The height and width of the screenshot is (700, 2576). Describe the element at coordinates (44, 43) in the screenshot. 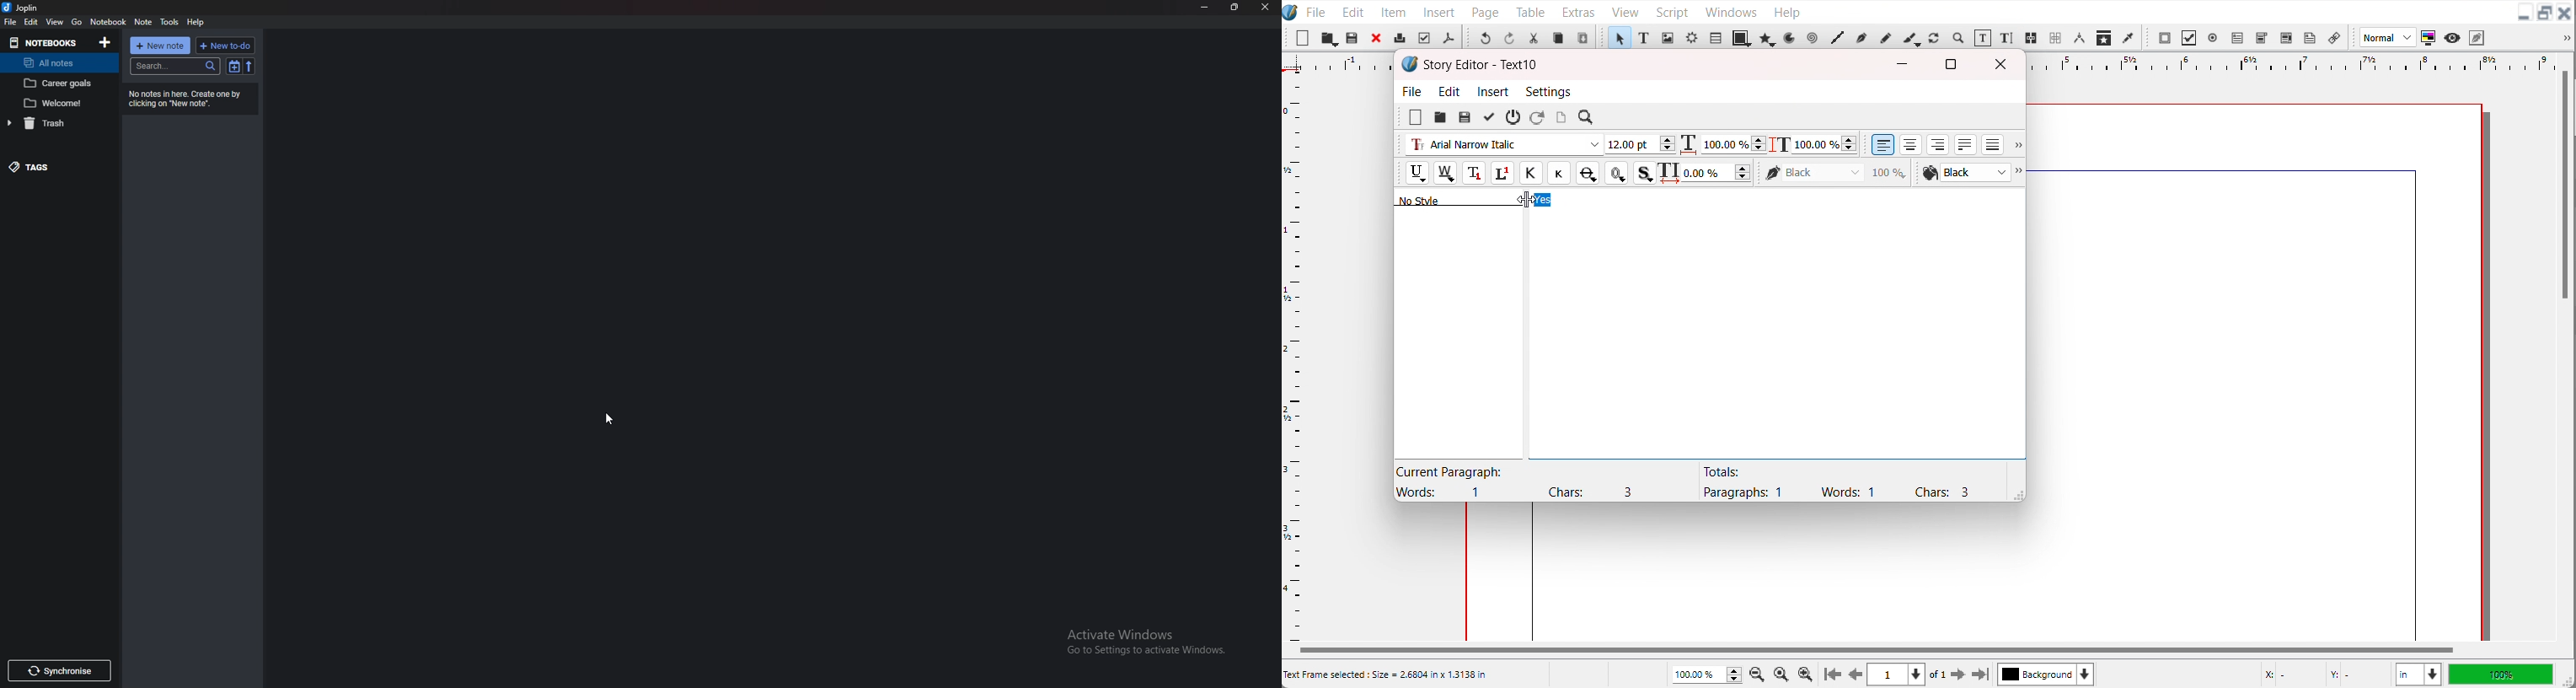

I see `notebooks` at that location.